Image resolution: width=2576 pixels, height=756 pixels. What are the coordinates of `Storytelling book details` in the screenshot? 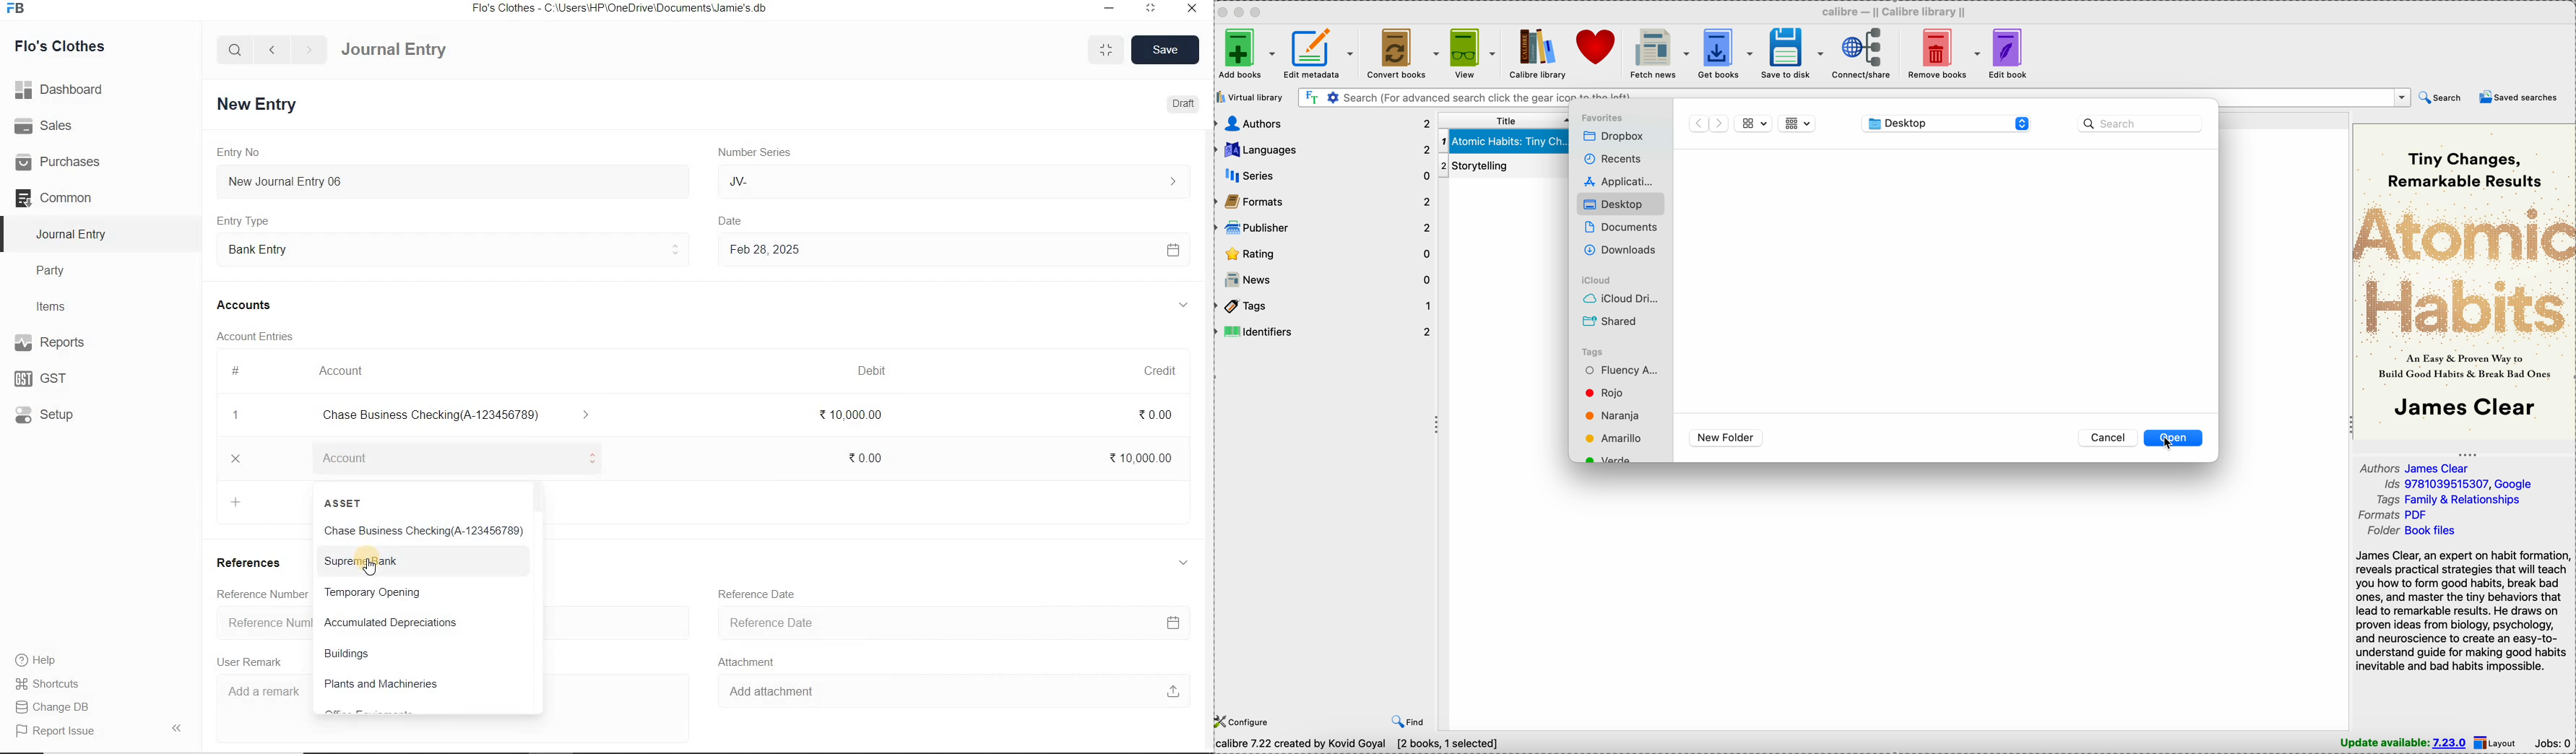 It's located at (1503, 167).